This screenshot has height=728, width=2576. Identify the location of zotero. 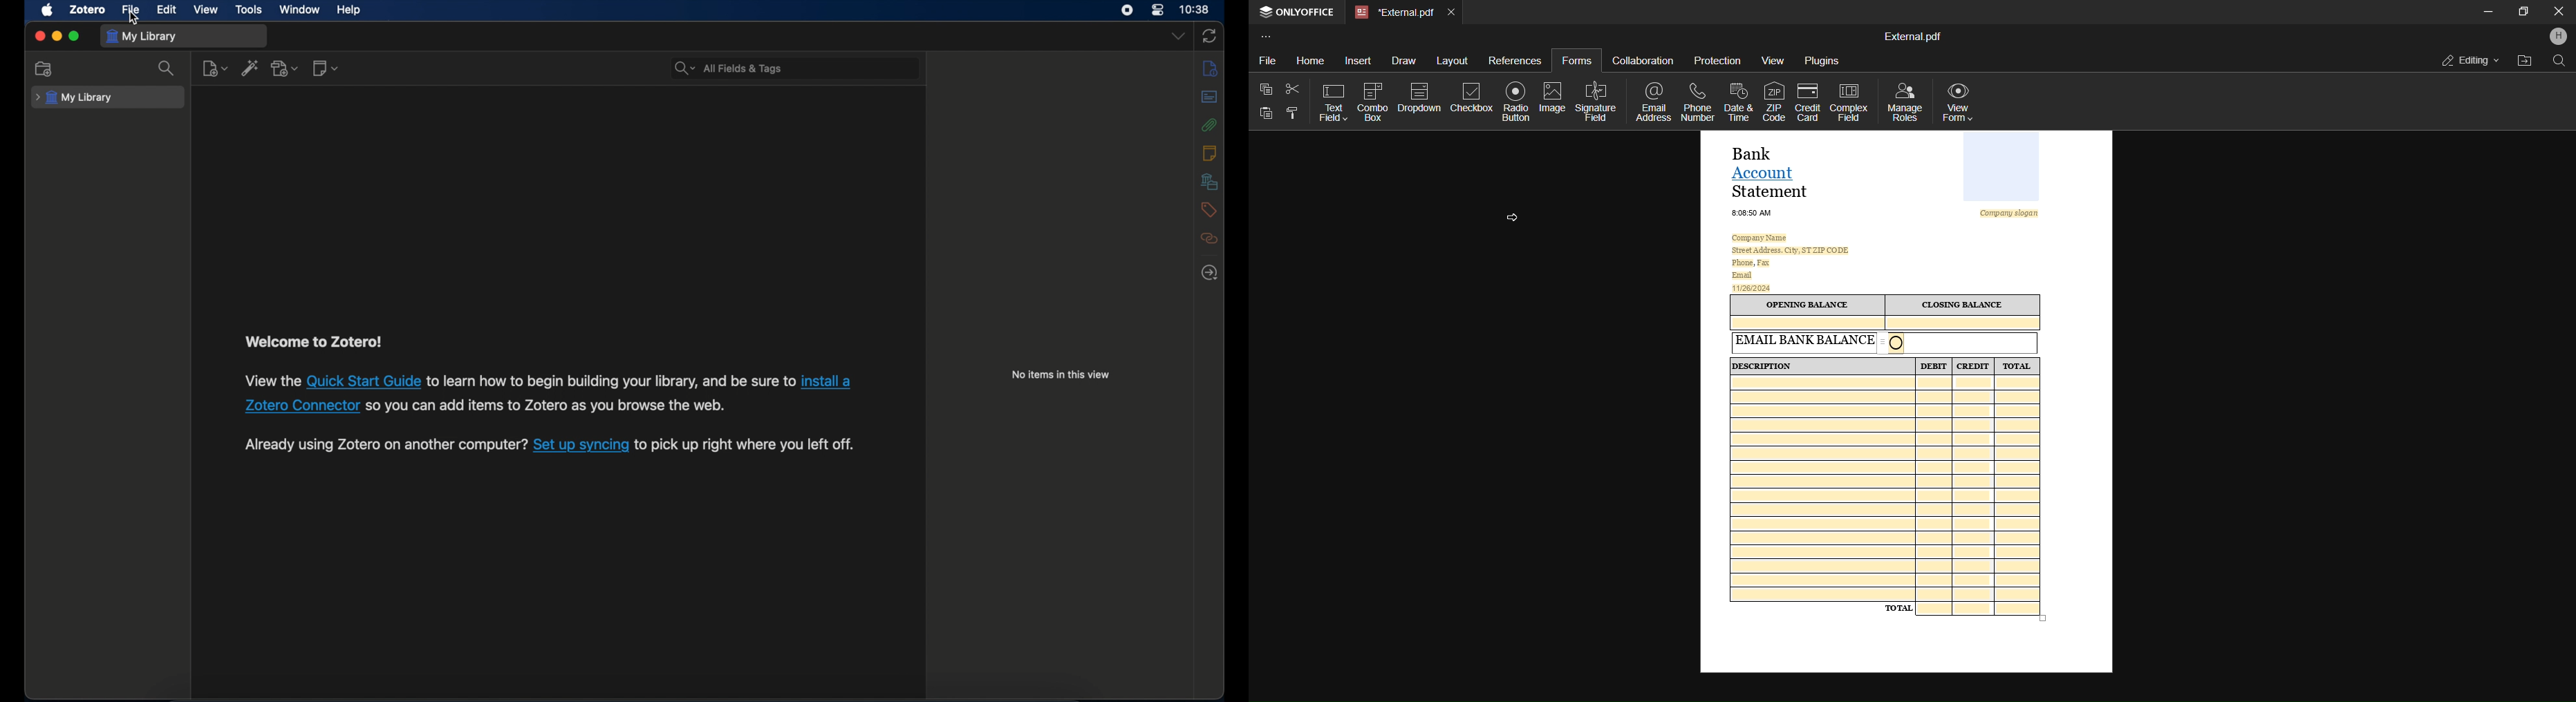
(89, 10).